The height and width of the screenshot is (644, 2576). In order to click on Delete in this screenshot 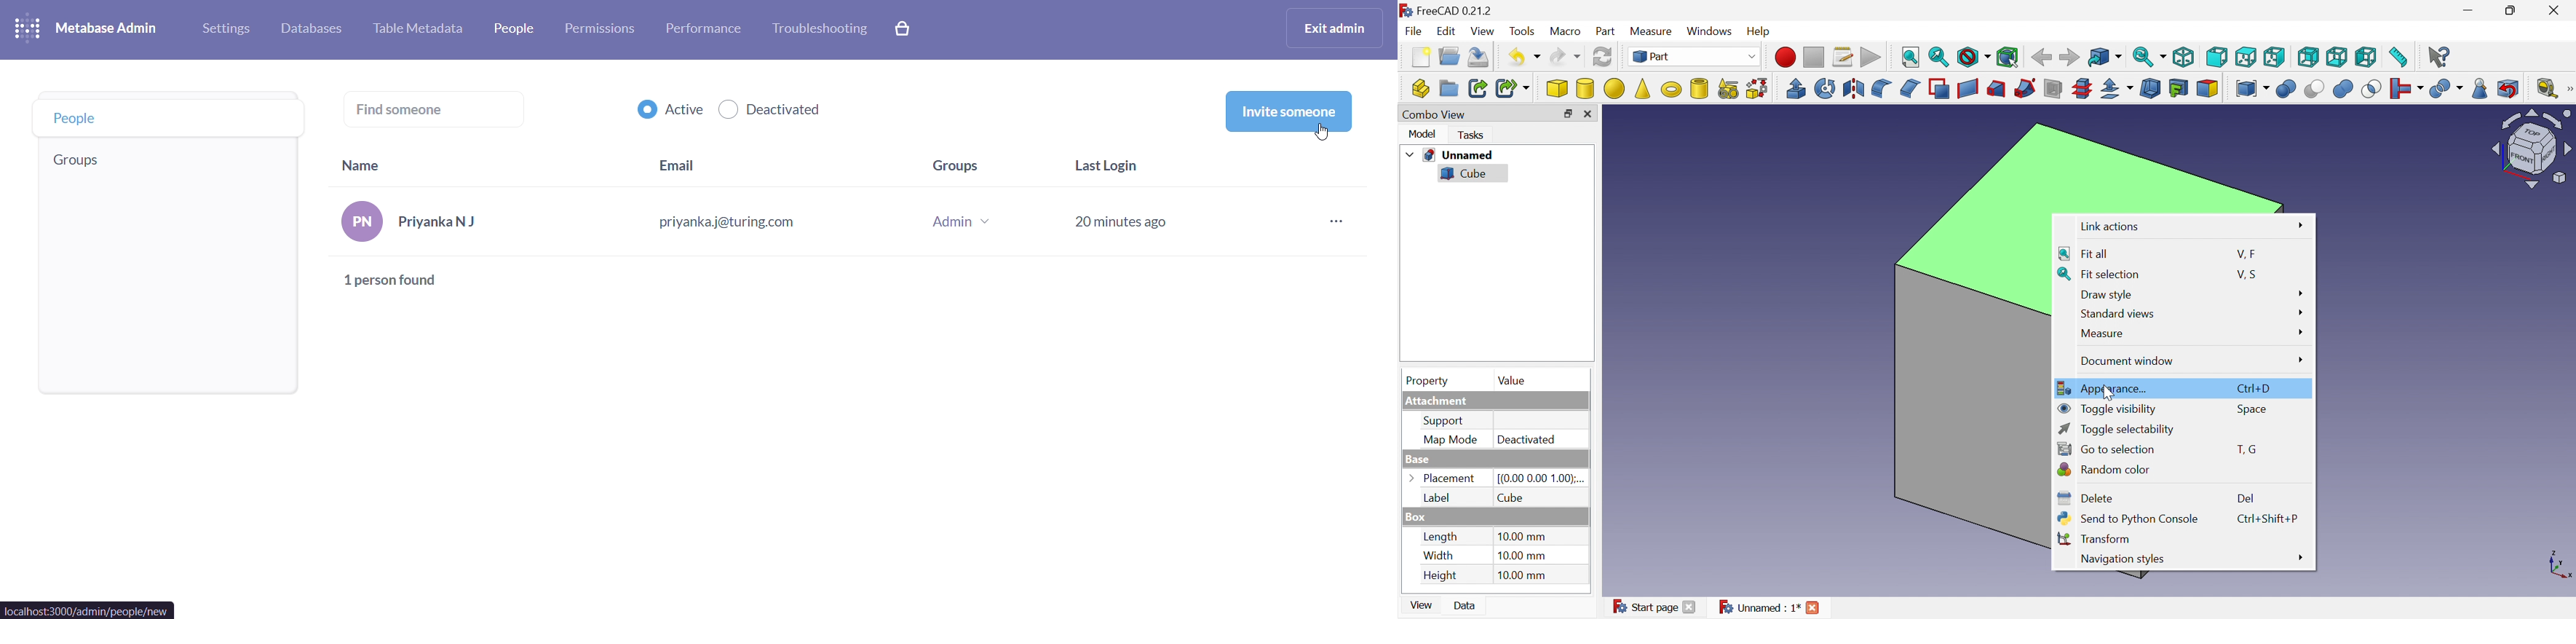, I will do `click(2086, 499)`.